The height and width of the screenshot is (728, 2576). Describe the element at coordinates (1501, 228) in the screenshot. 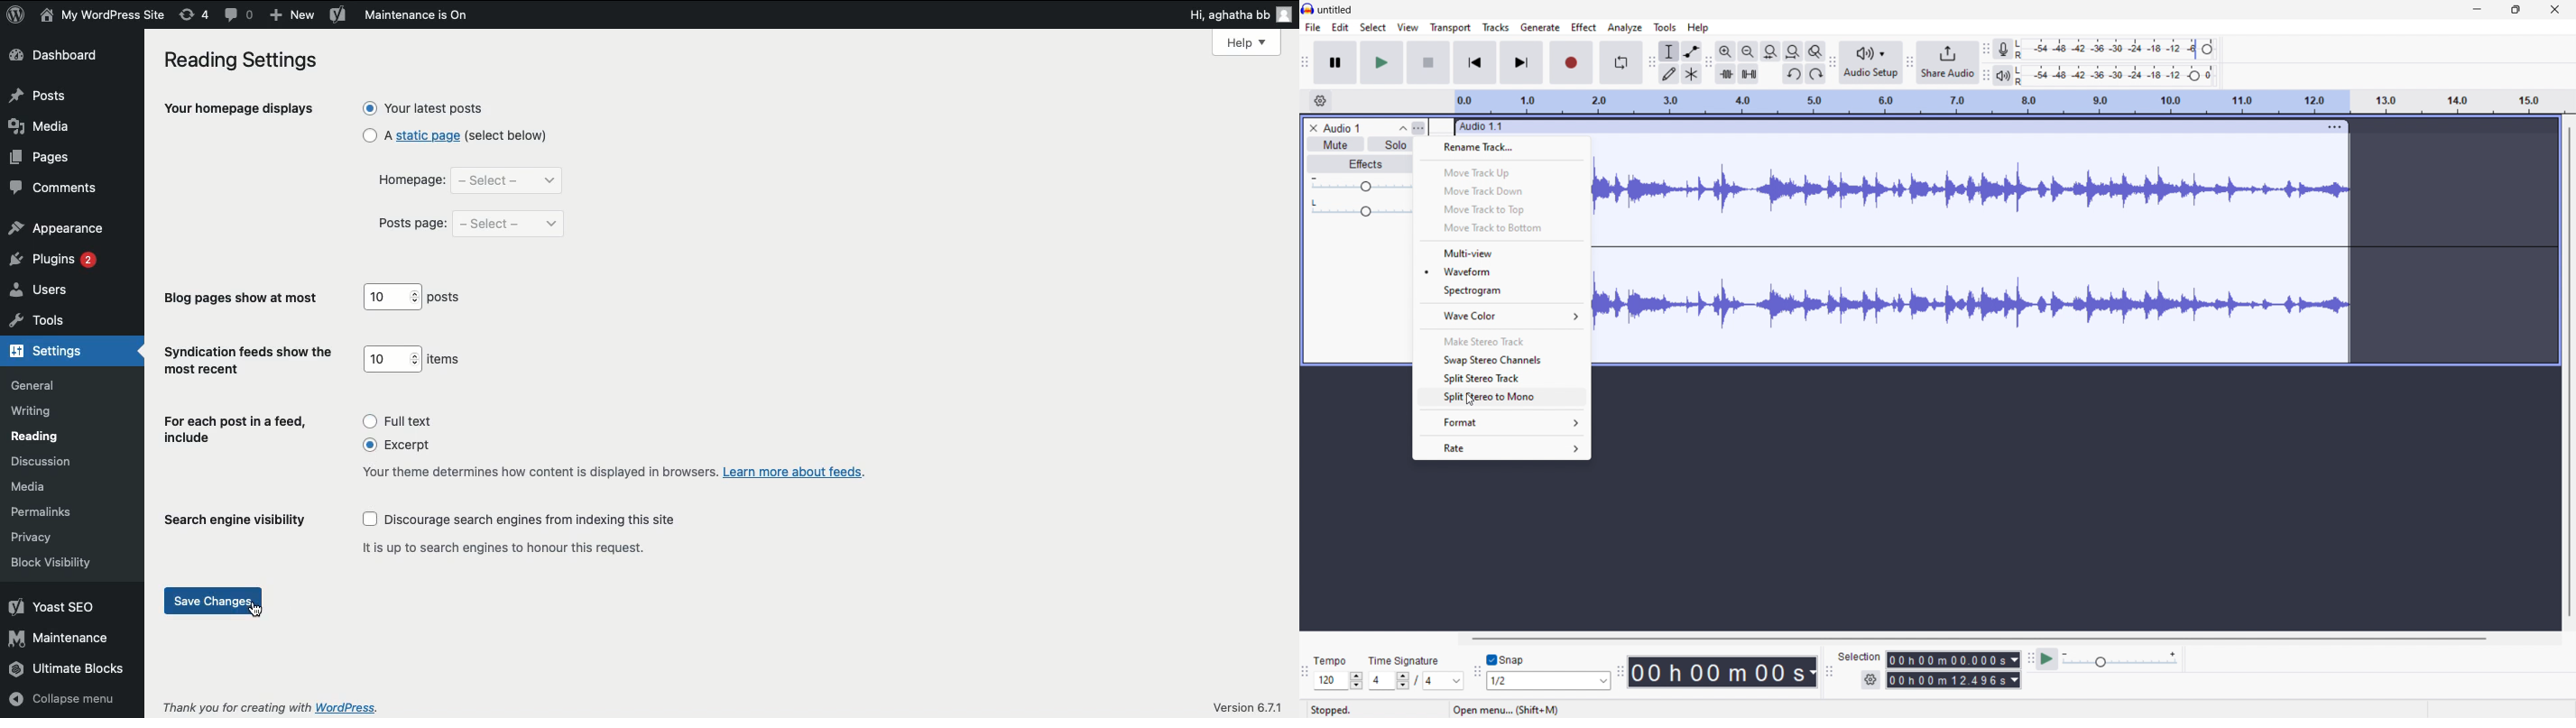

I see `move track to bottom` at that location.